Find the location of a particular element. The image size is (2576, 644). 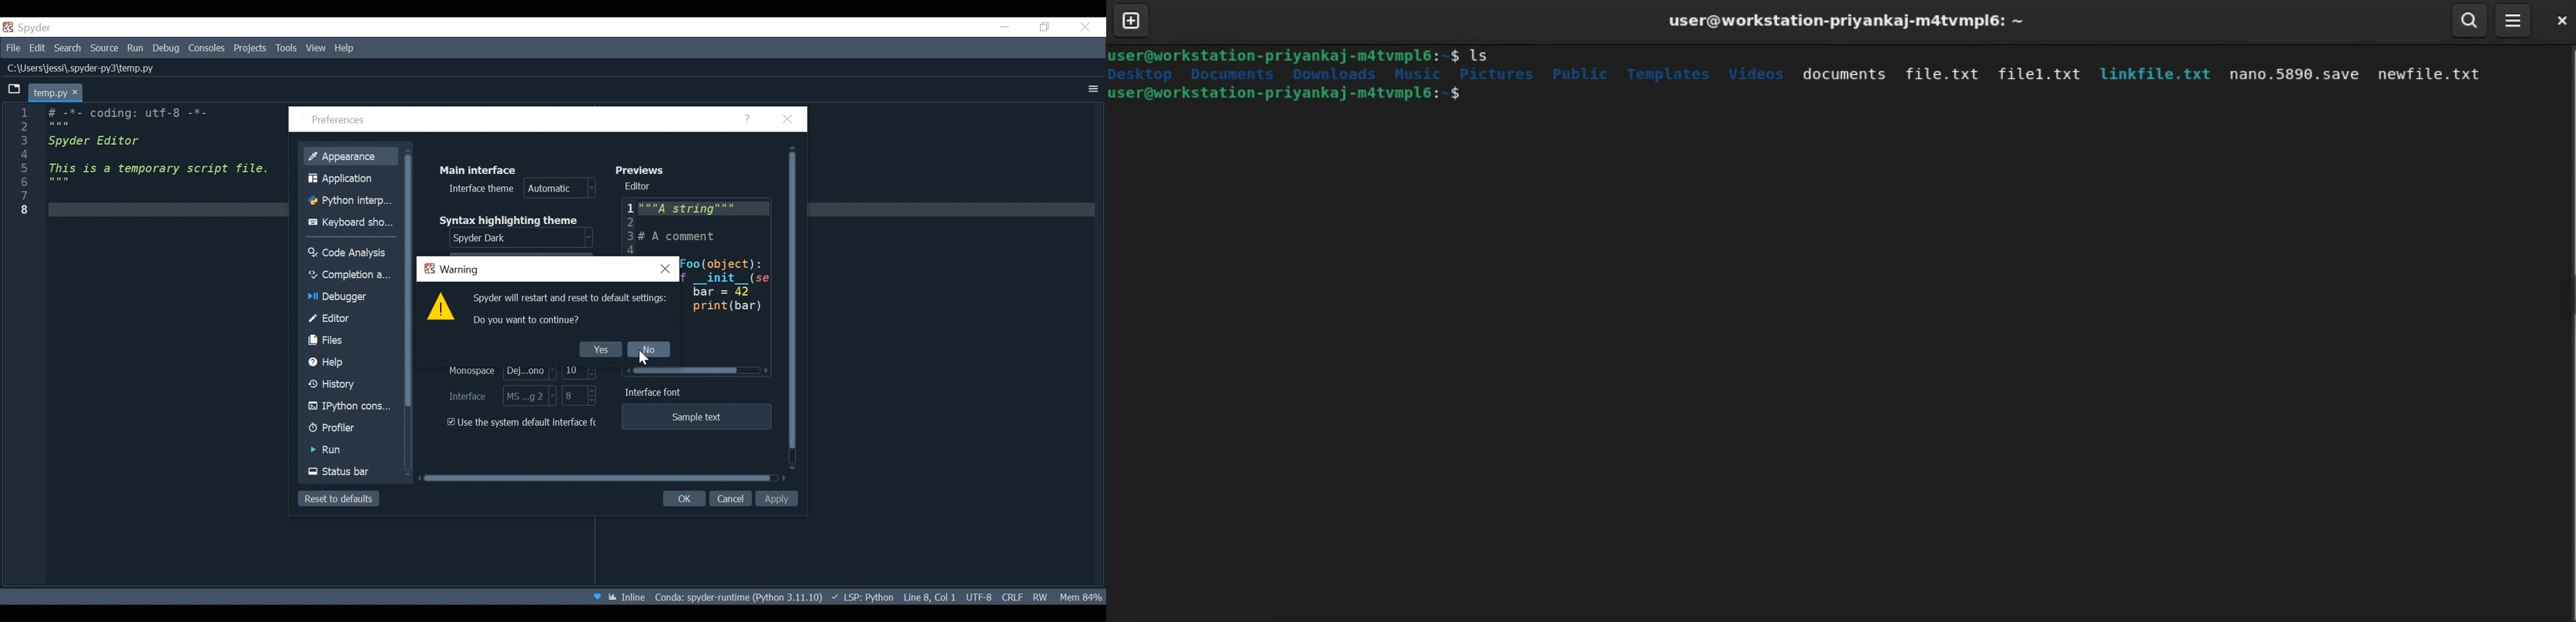

Vertical Scroll bar is located at coordinates (410, 282).